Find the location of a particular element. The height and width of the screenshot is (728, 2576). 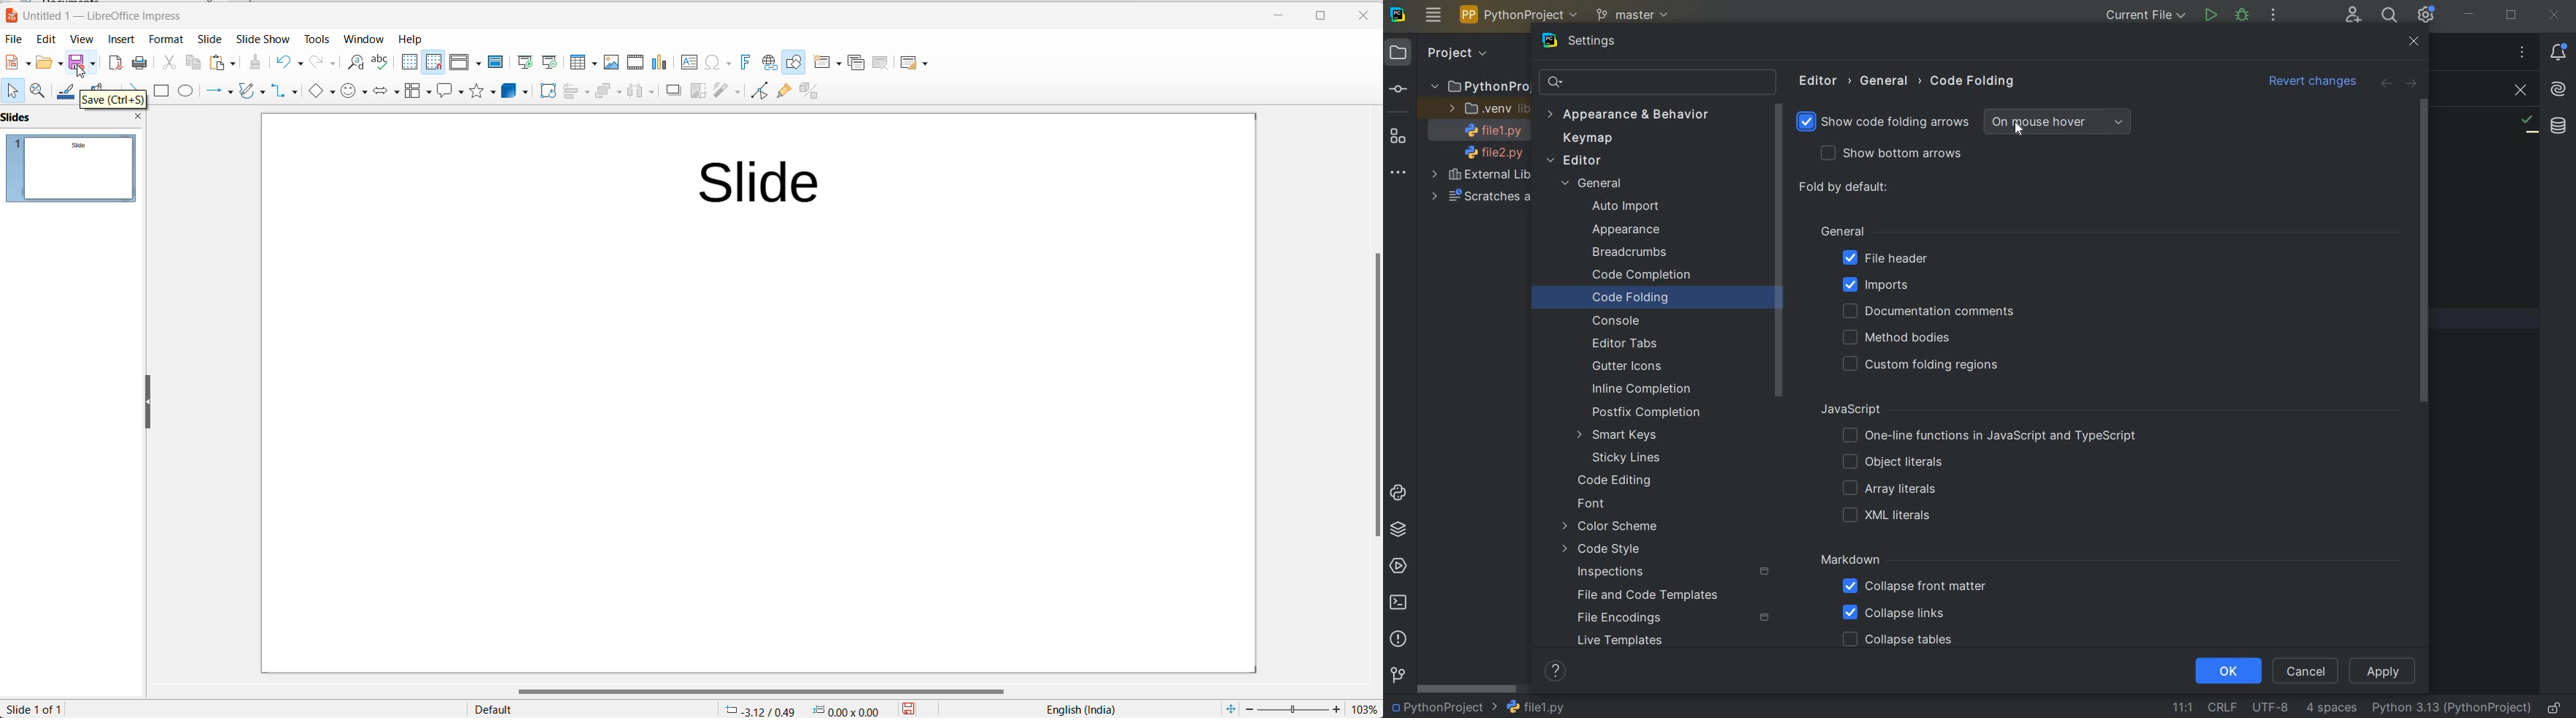

JAVASCRIPT is located at coordinates (1867, 409).